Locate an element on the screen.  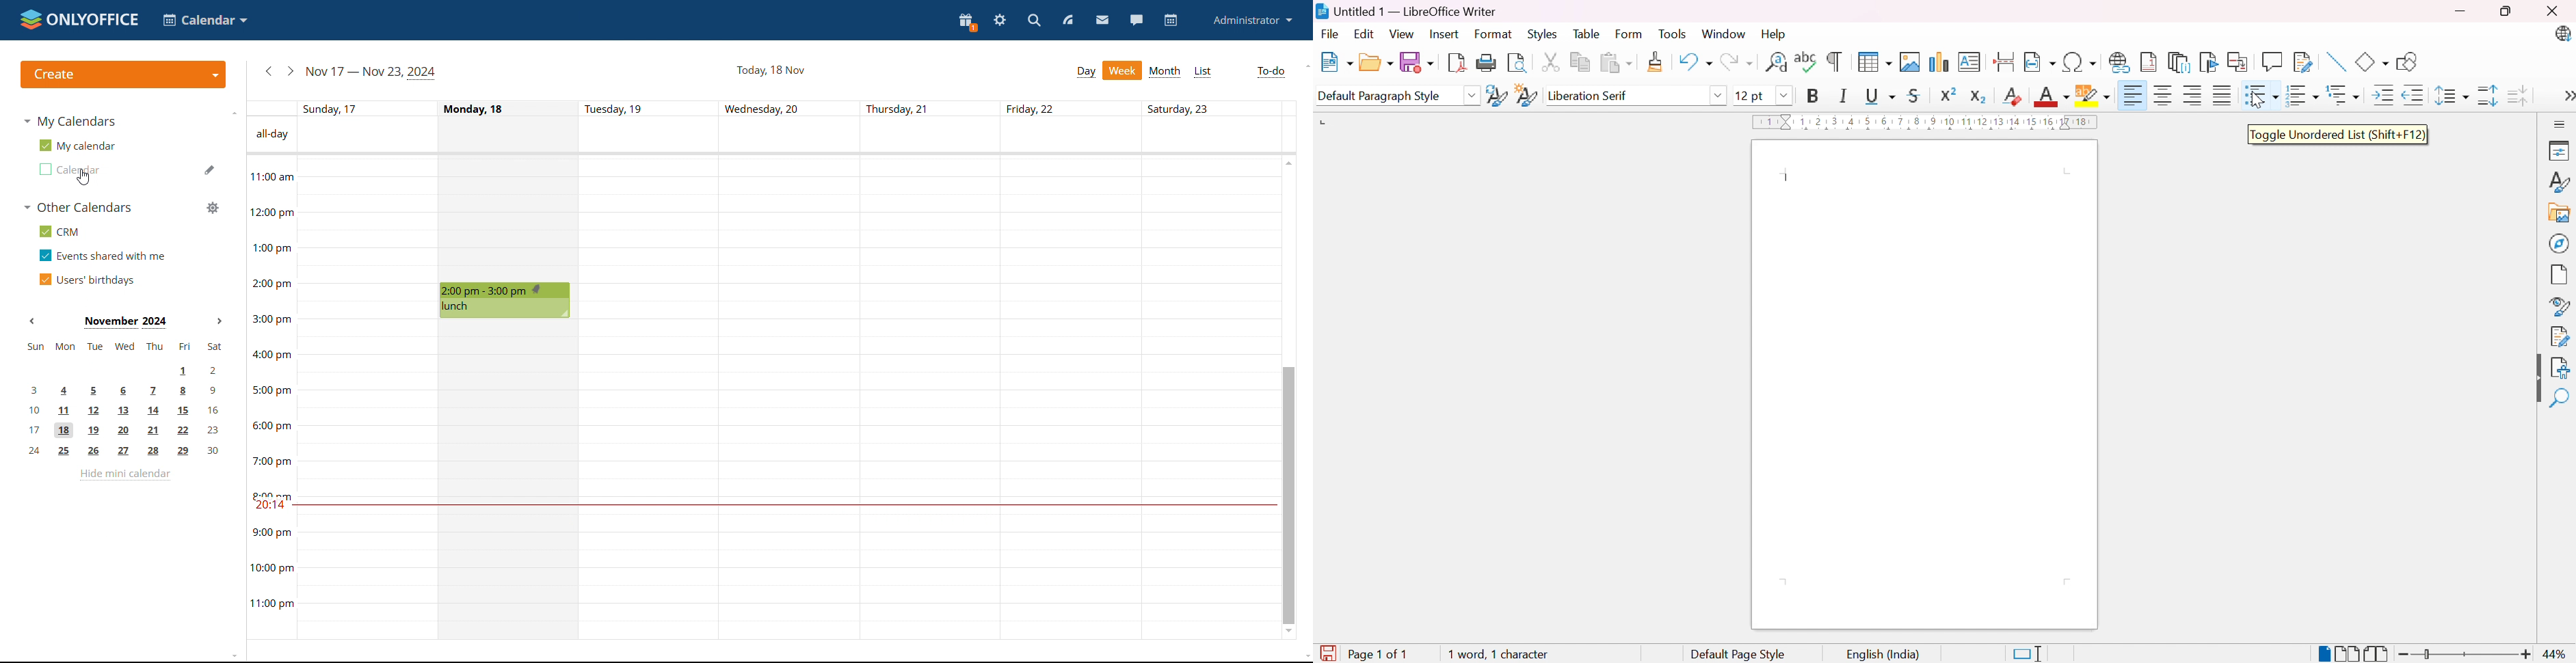
Find is located at coordinates (2559, 399).